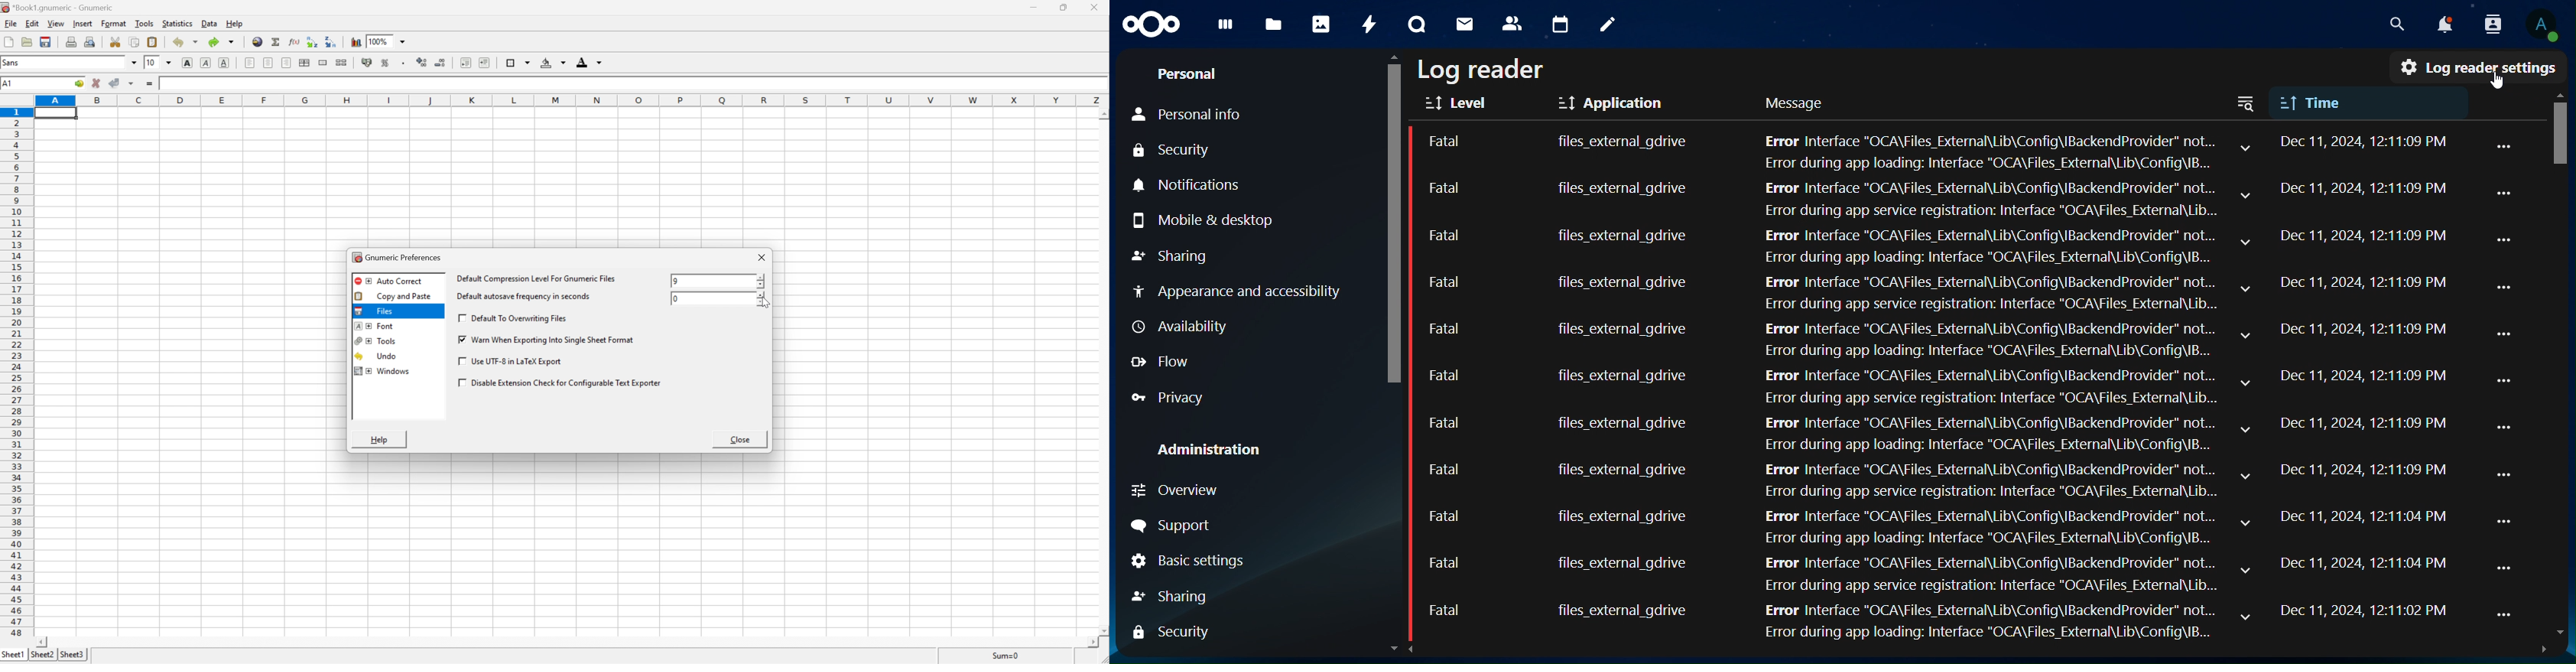 The height and width of the screenshot is (672, 2576). I want to click on security, so click(1175, 149).